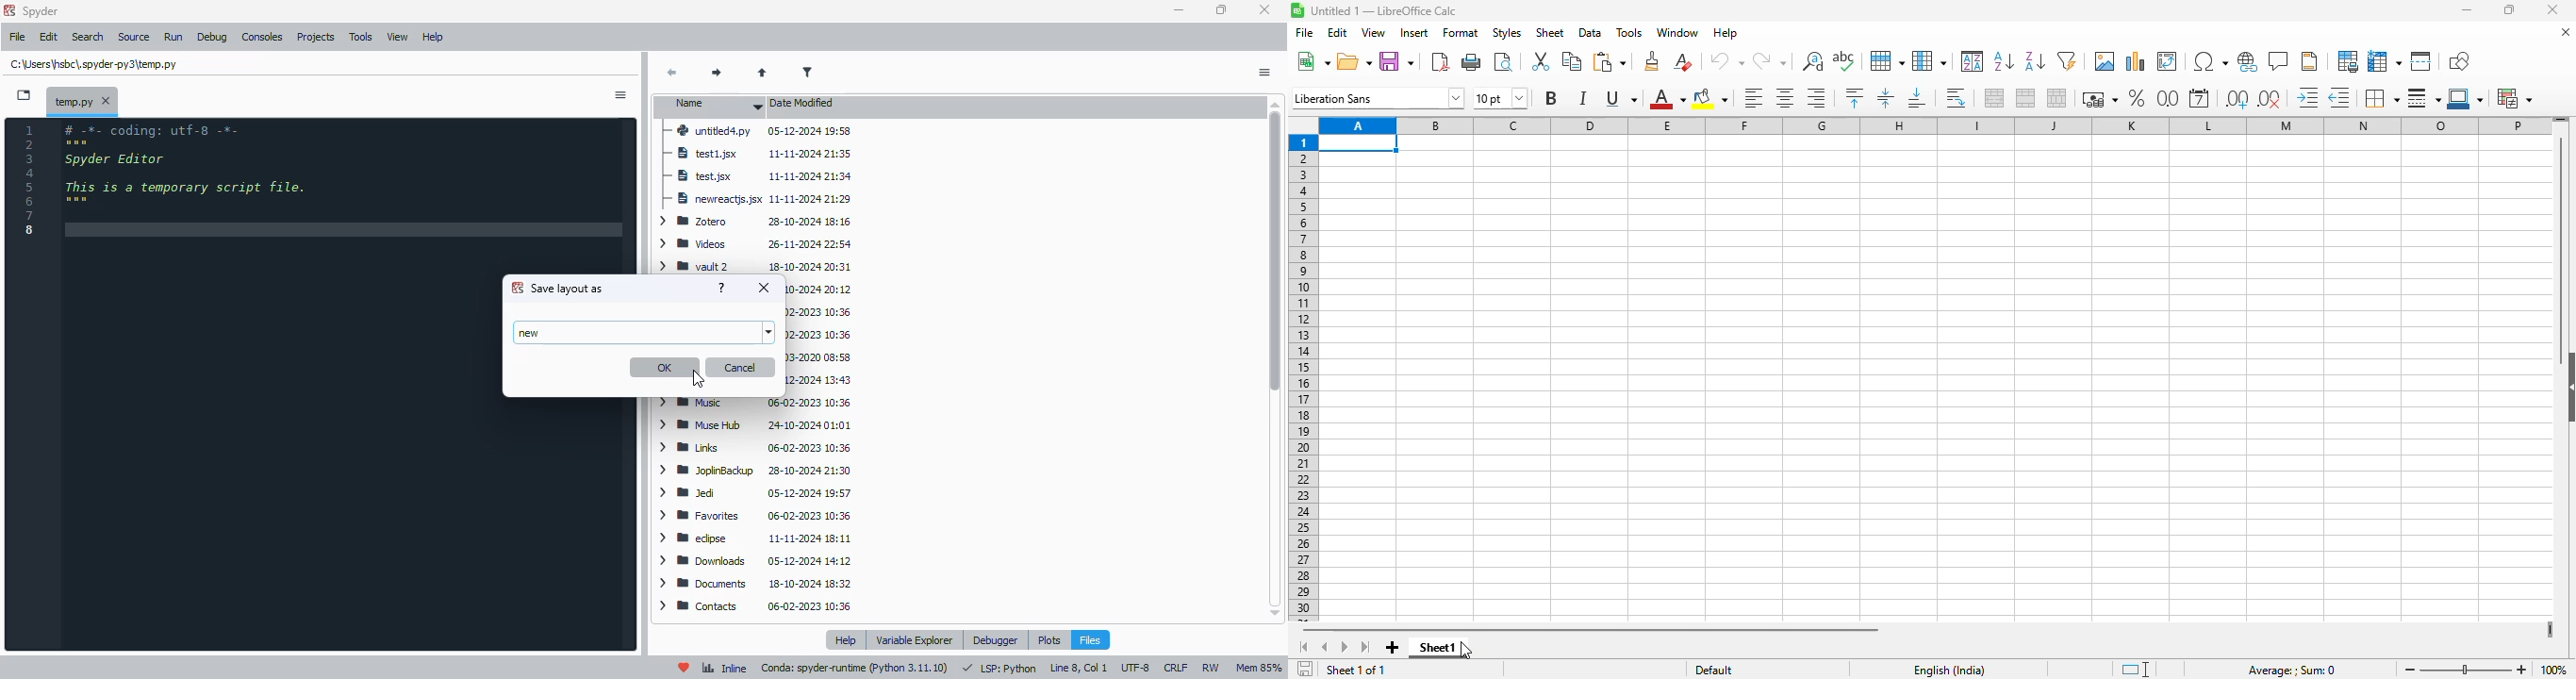 This screenshot has height=700, width=2576. Describe the element at coordinates (213, 38) in the screenshot. I see `debug` at that location.